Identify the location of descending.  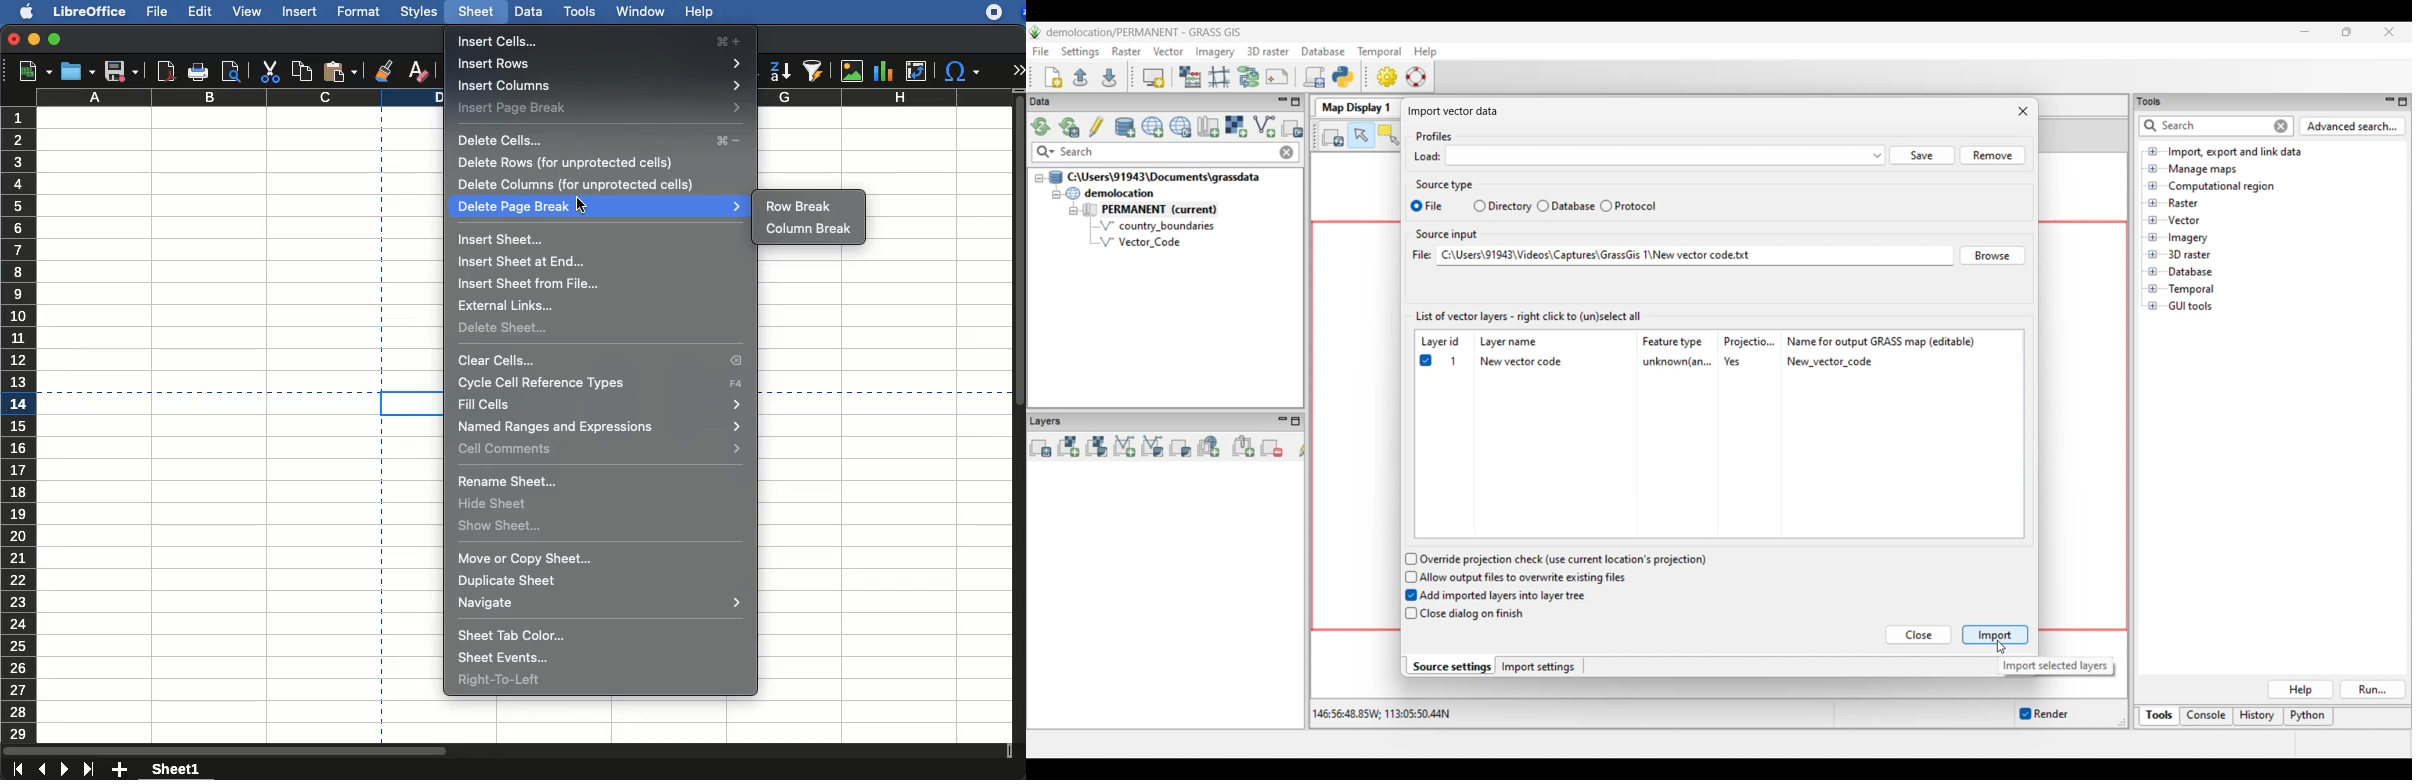
(780, 73).